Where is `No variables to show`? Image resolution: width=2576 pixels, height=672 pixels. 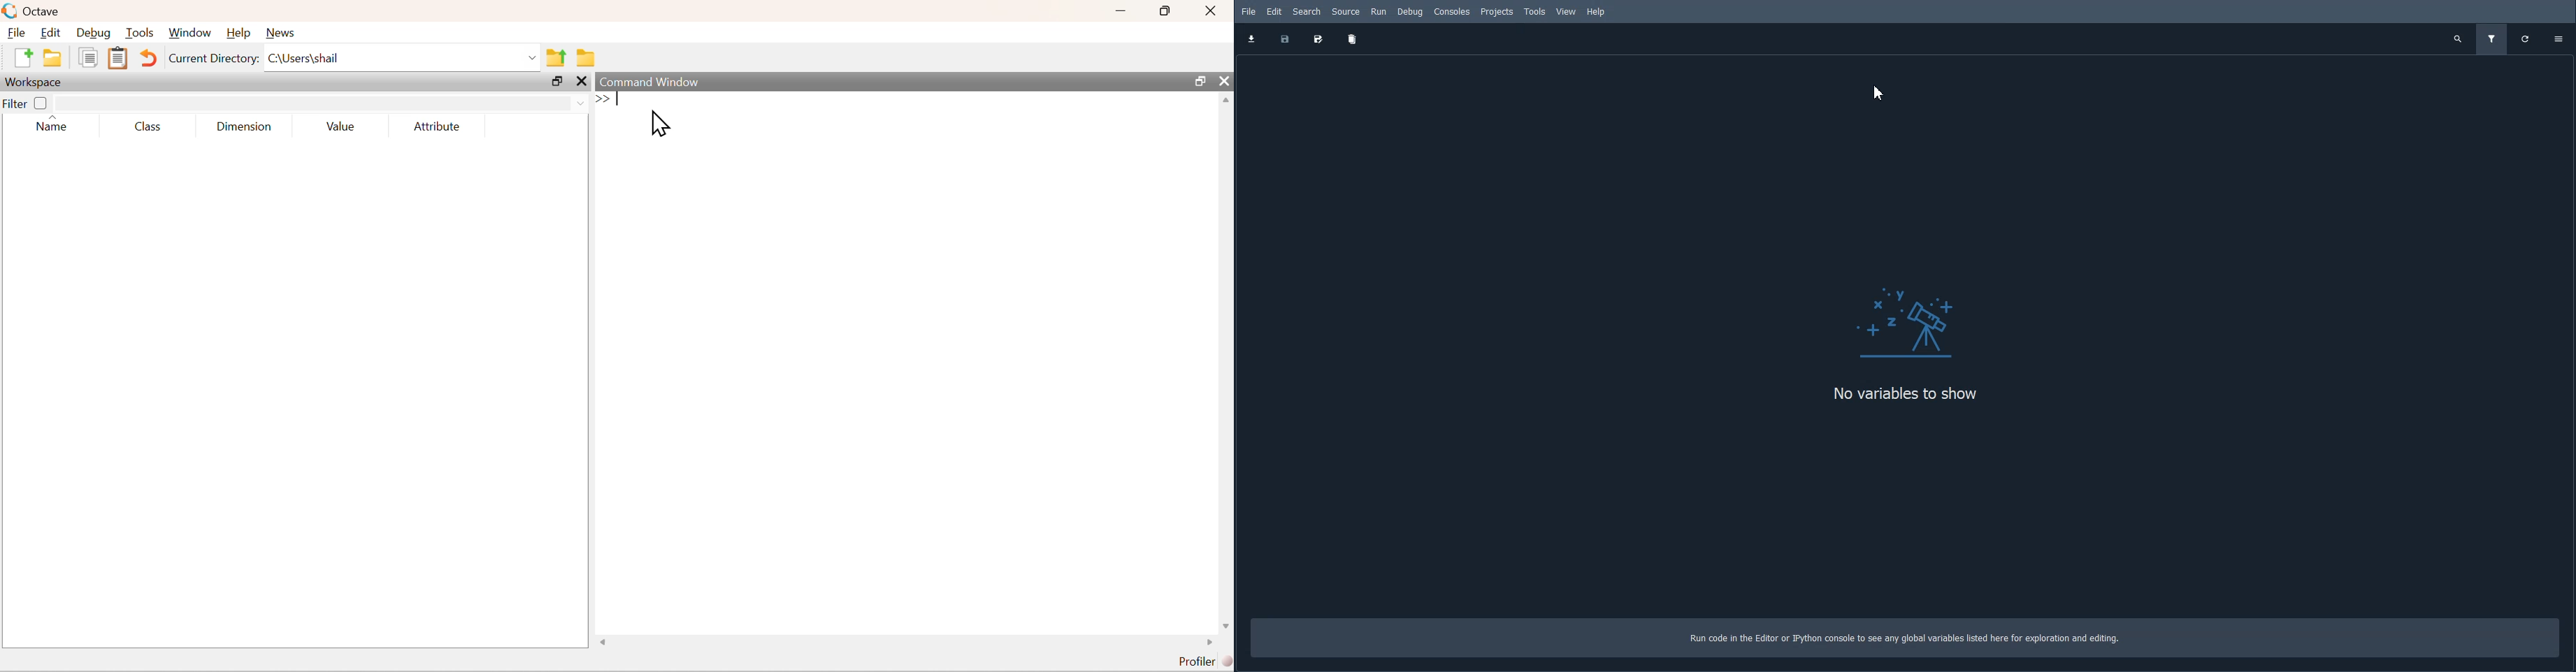
No variables to show is located at coordinates (1914, 395).